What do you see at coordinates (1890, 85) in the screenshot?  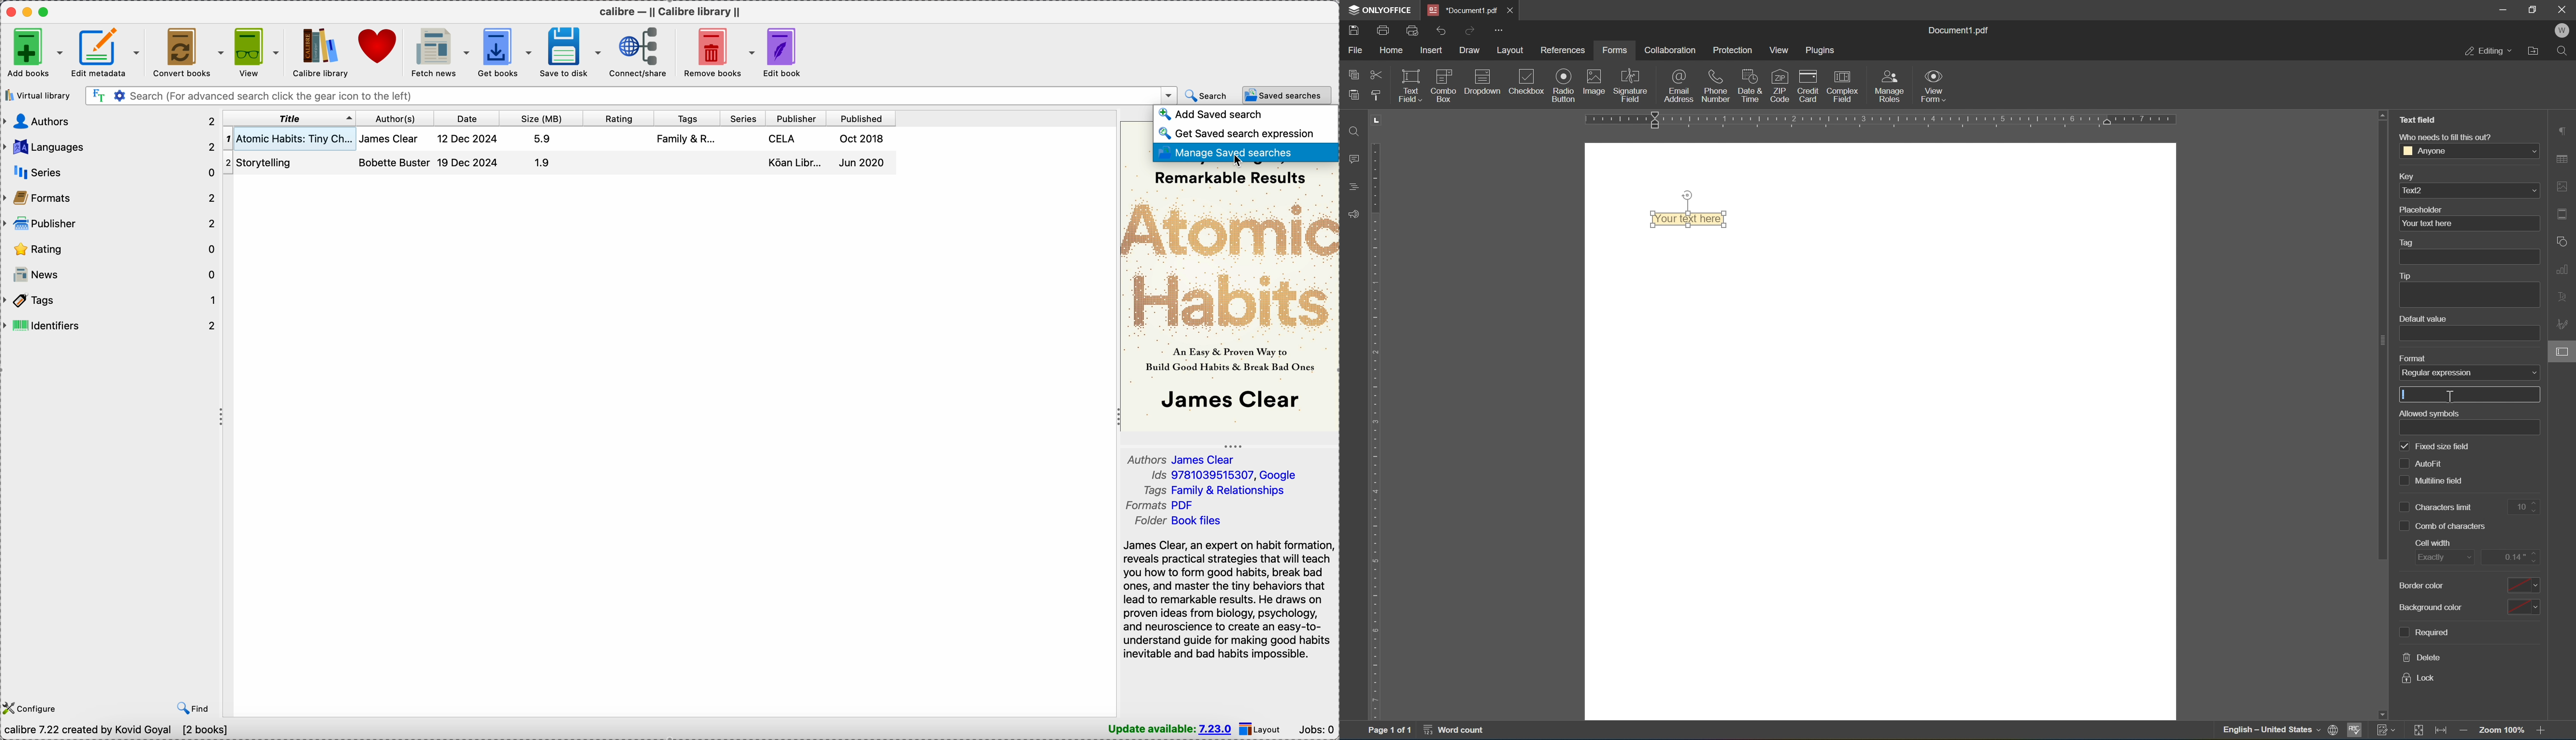 I see `manage roles` at bounding box center [1890, 85].